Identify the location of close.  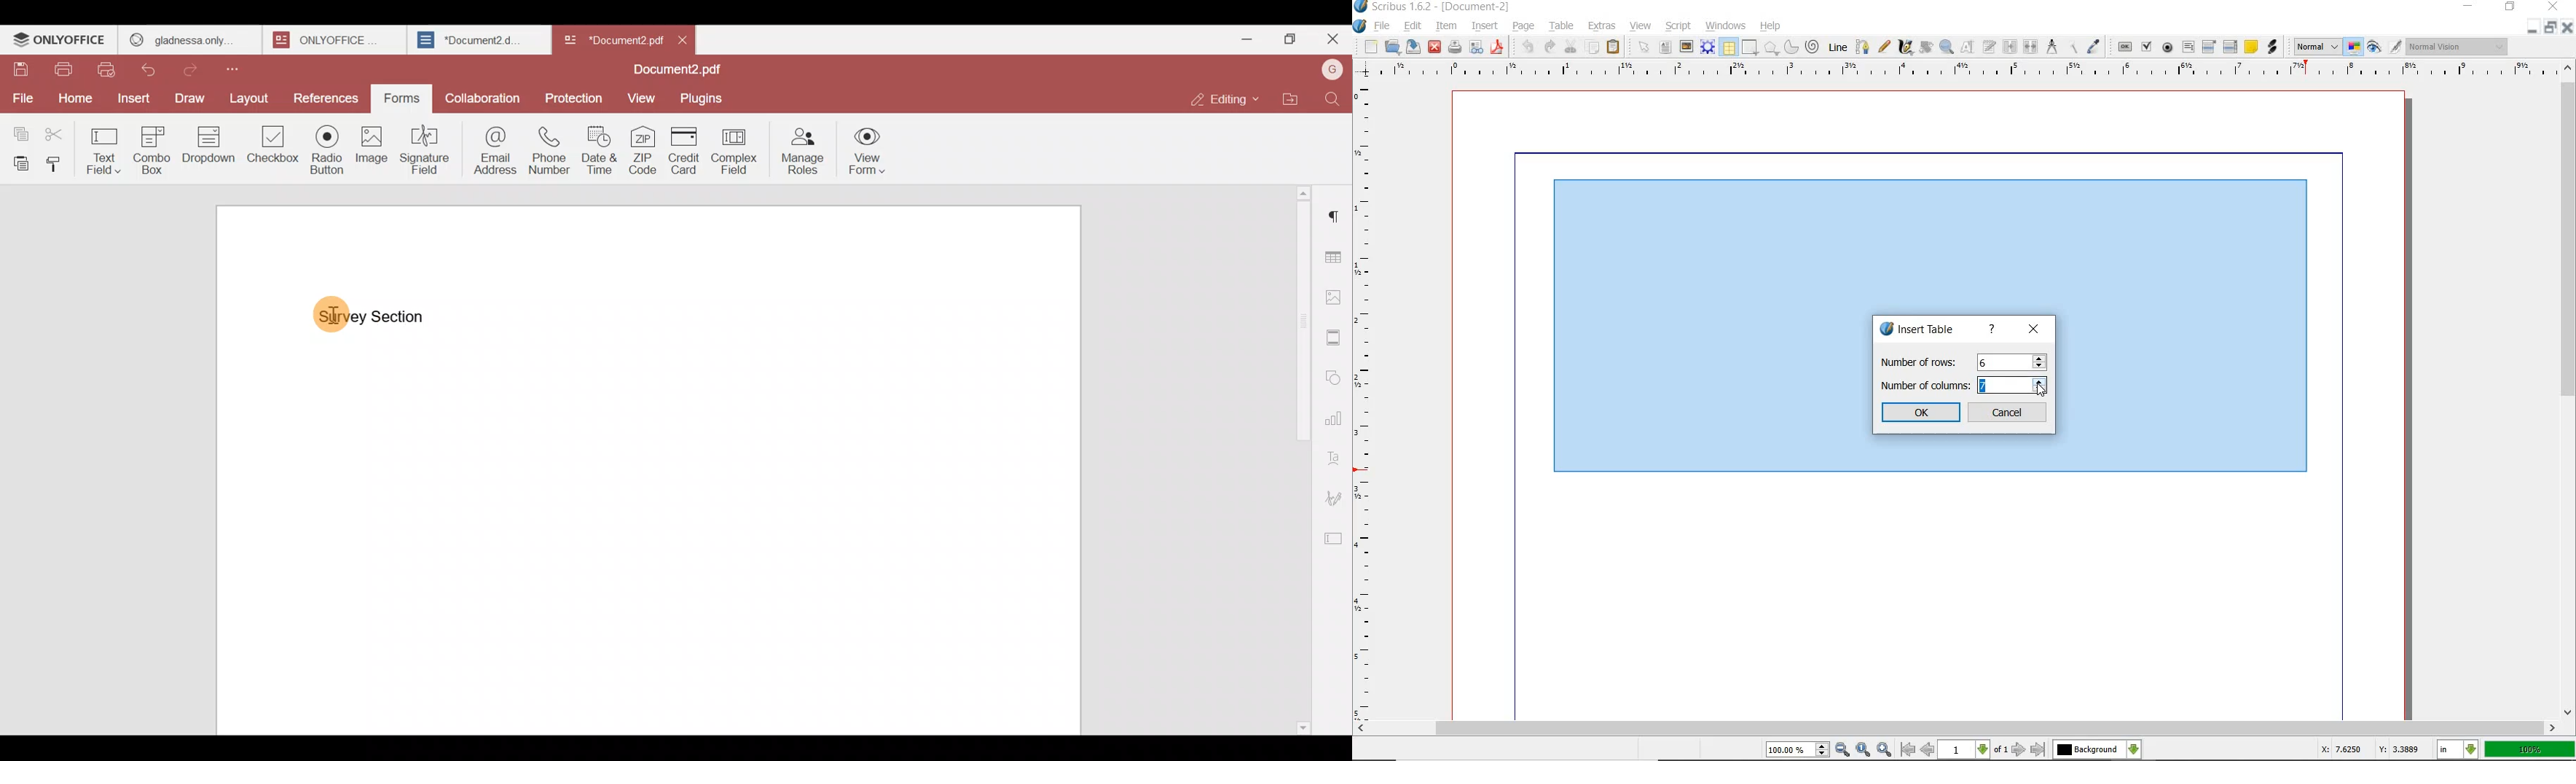
(1434, 47).